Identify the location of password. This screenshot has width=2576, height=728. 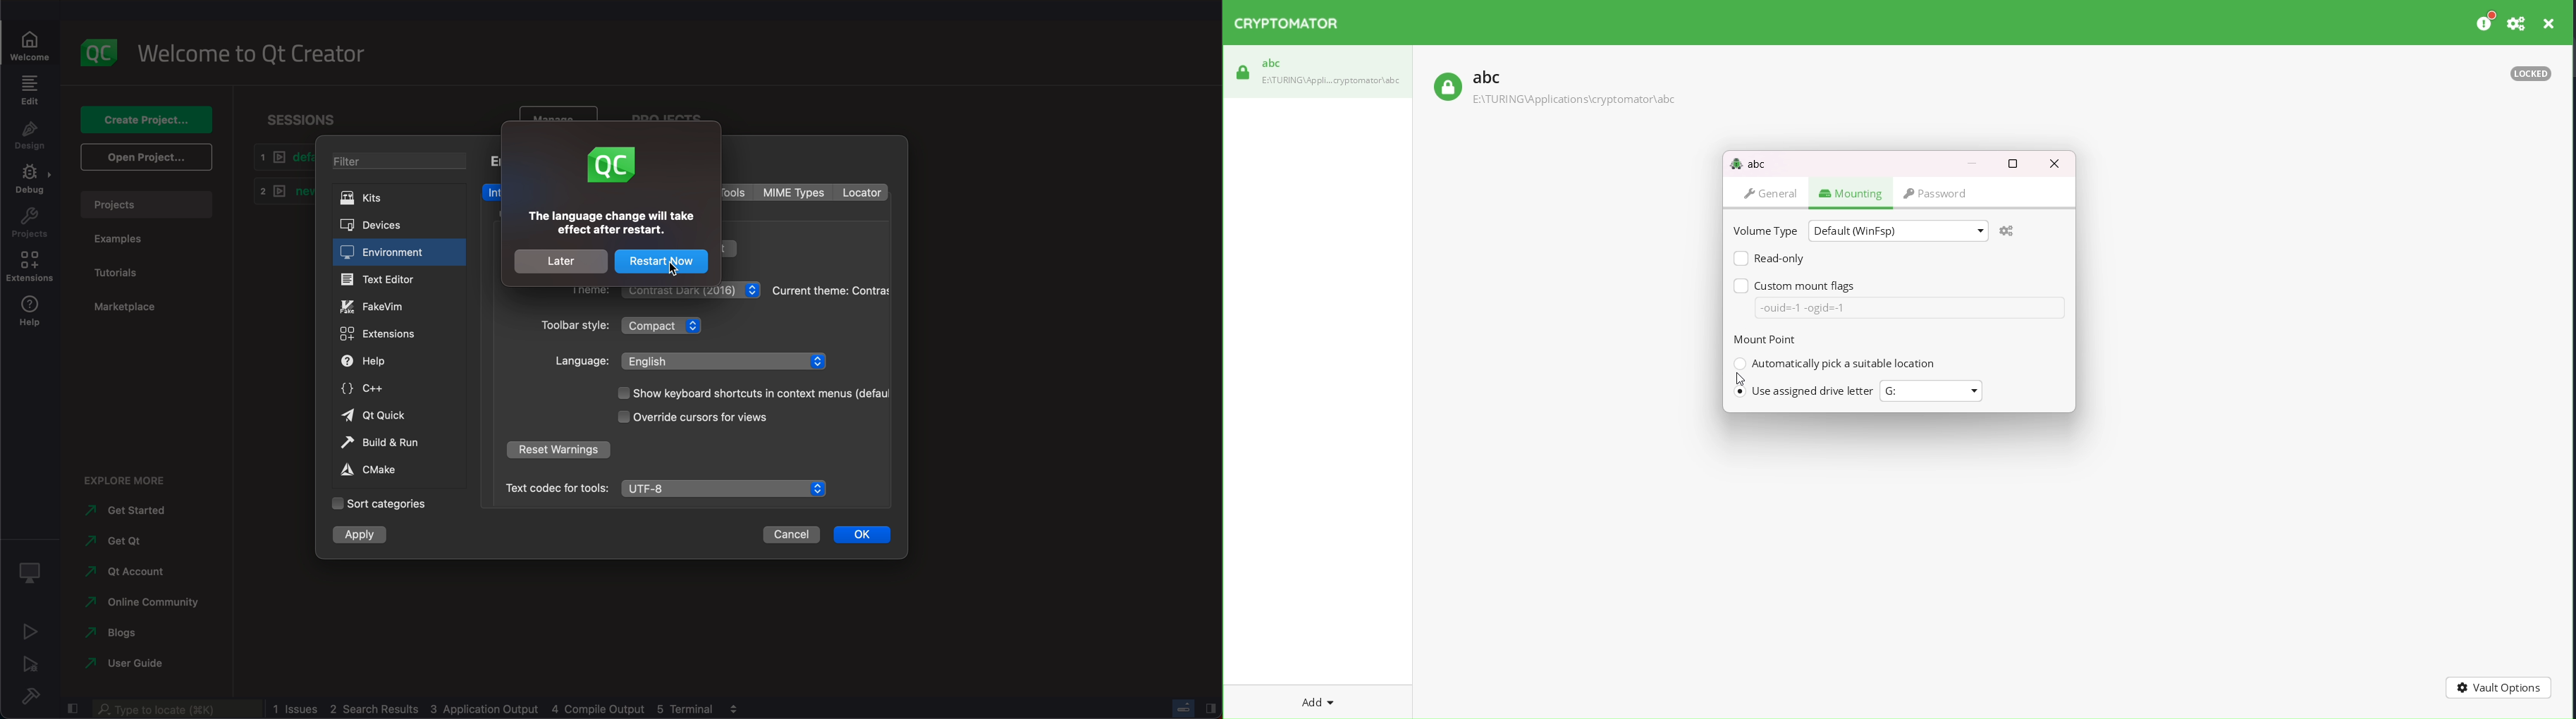
(1944, 192).